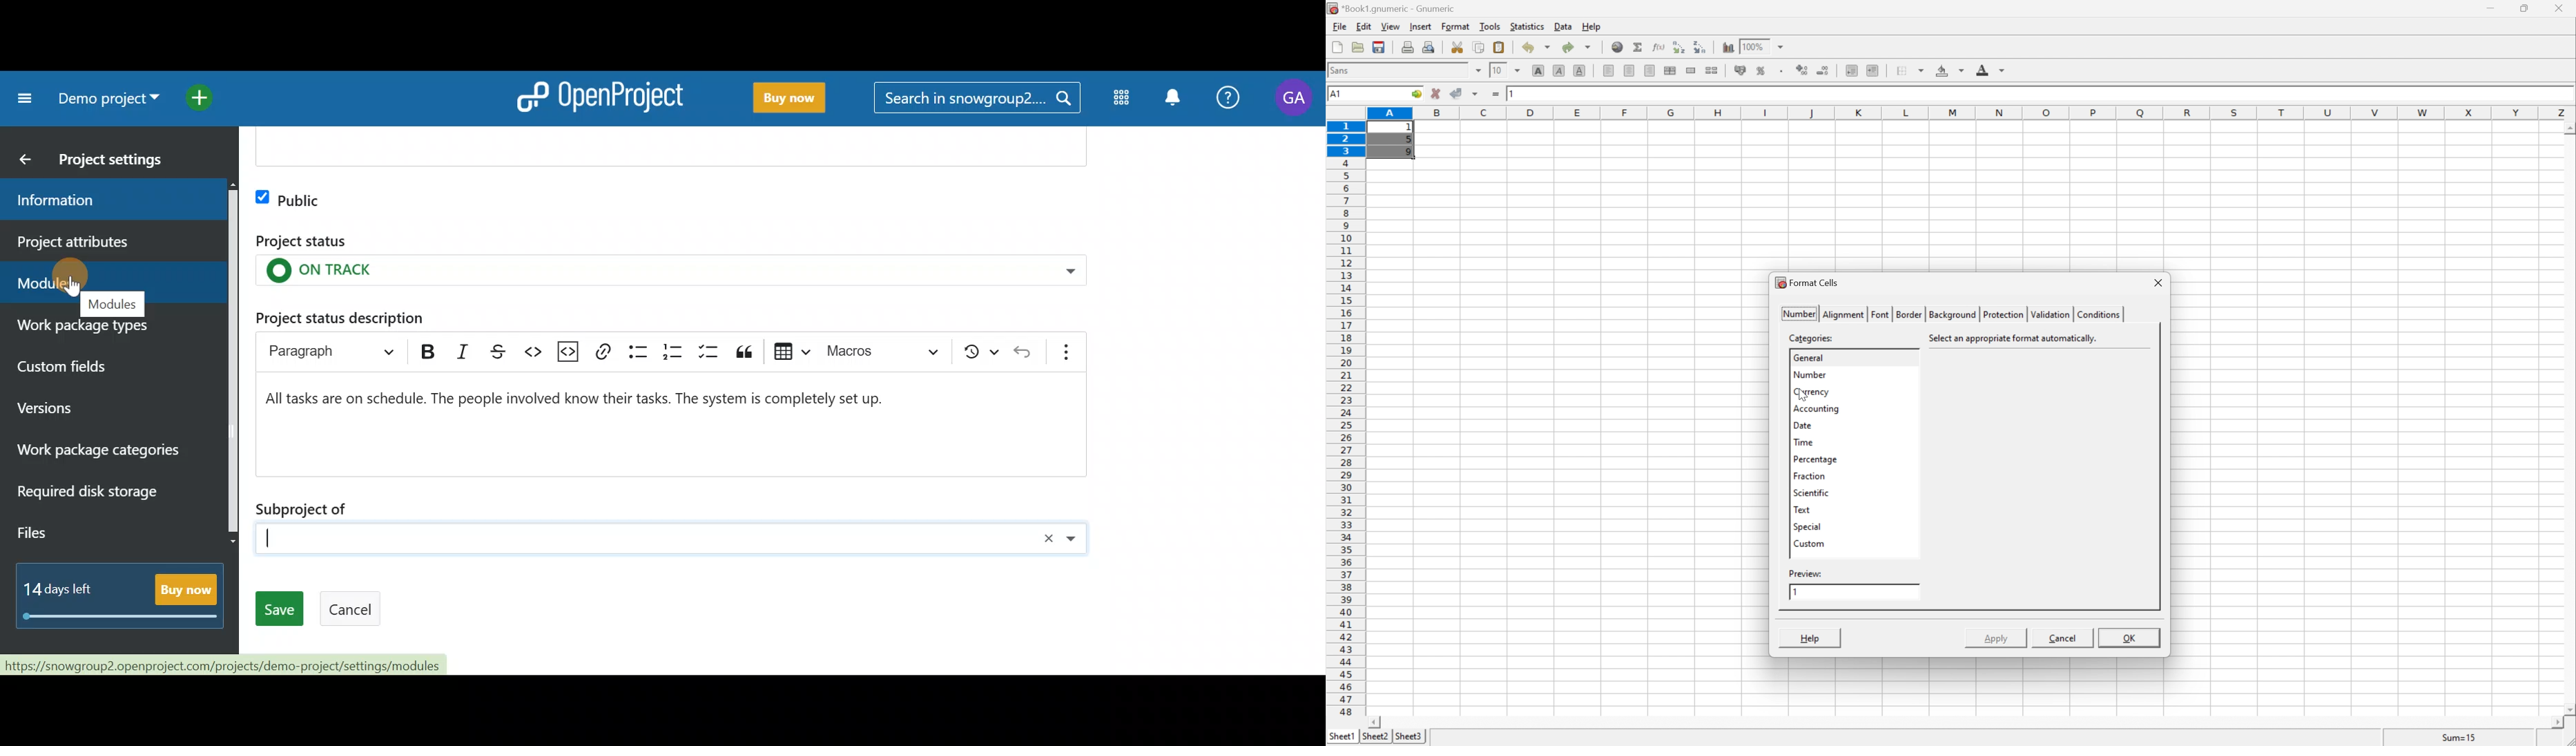  What do you see at coordinates (1436, 93) in the screenshot?
I see `cancel changes` at bounding box center [1436, 93].